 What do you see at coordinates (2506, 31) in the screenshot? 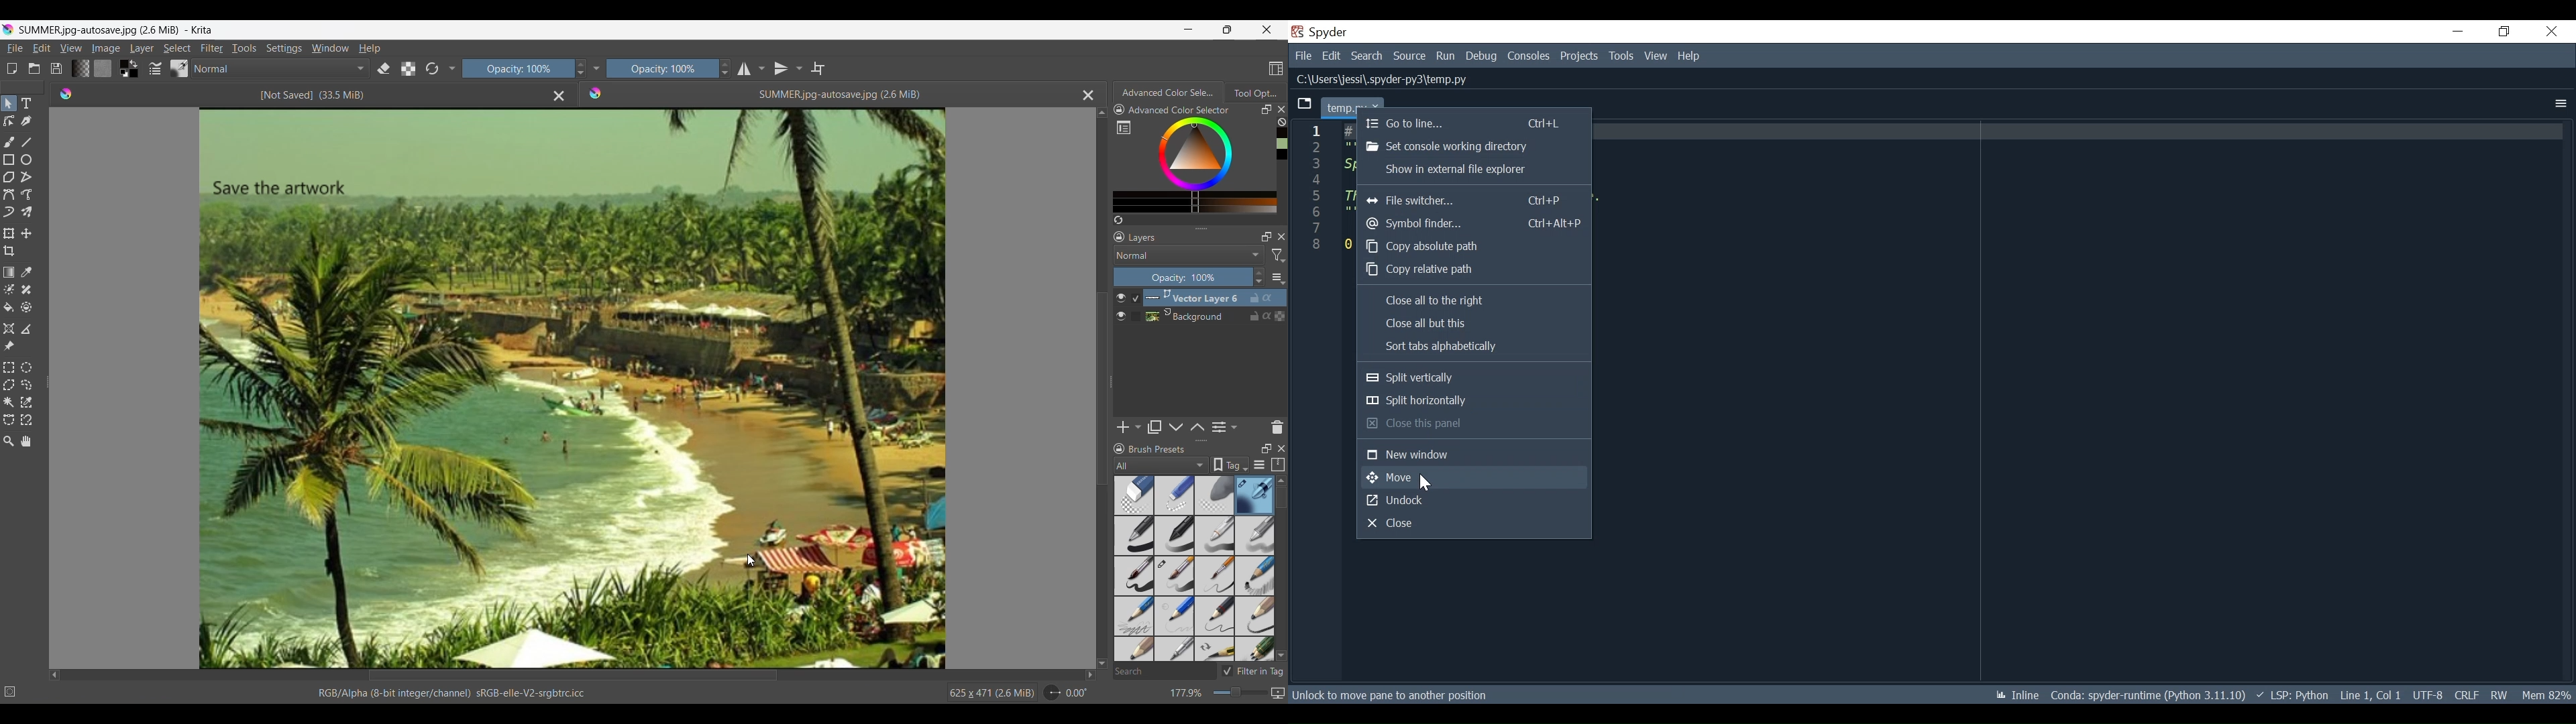
I see `Restore` at bounding box center [2506, 31].